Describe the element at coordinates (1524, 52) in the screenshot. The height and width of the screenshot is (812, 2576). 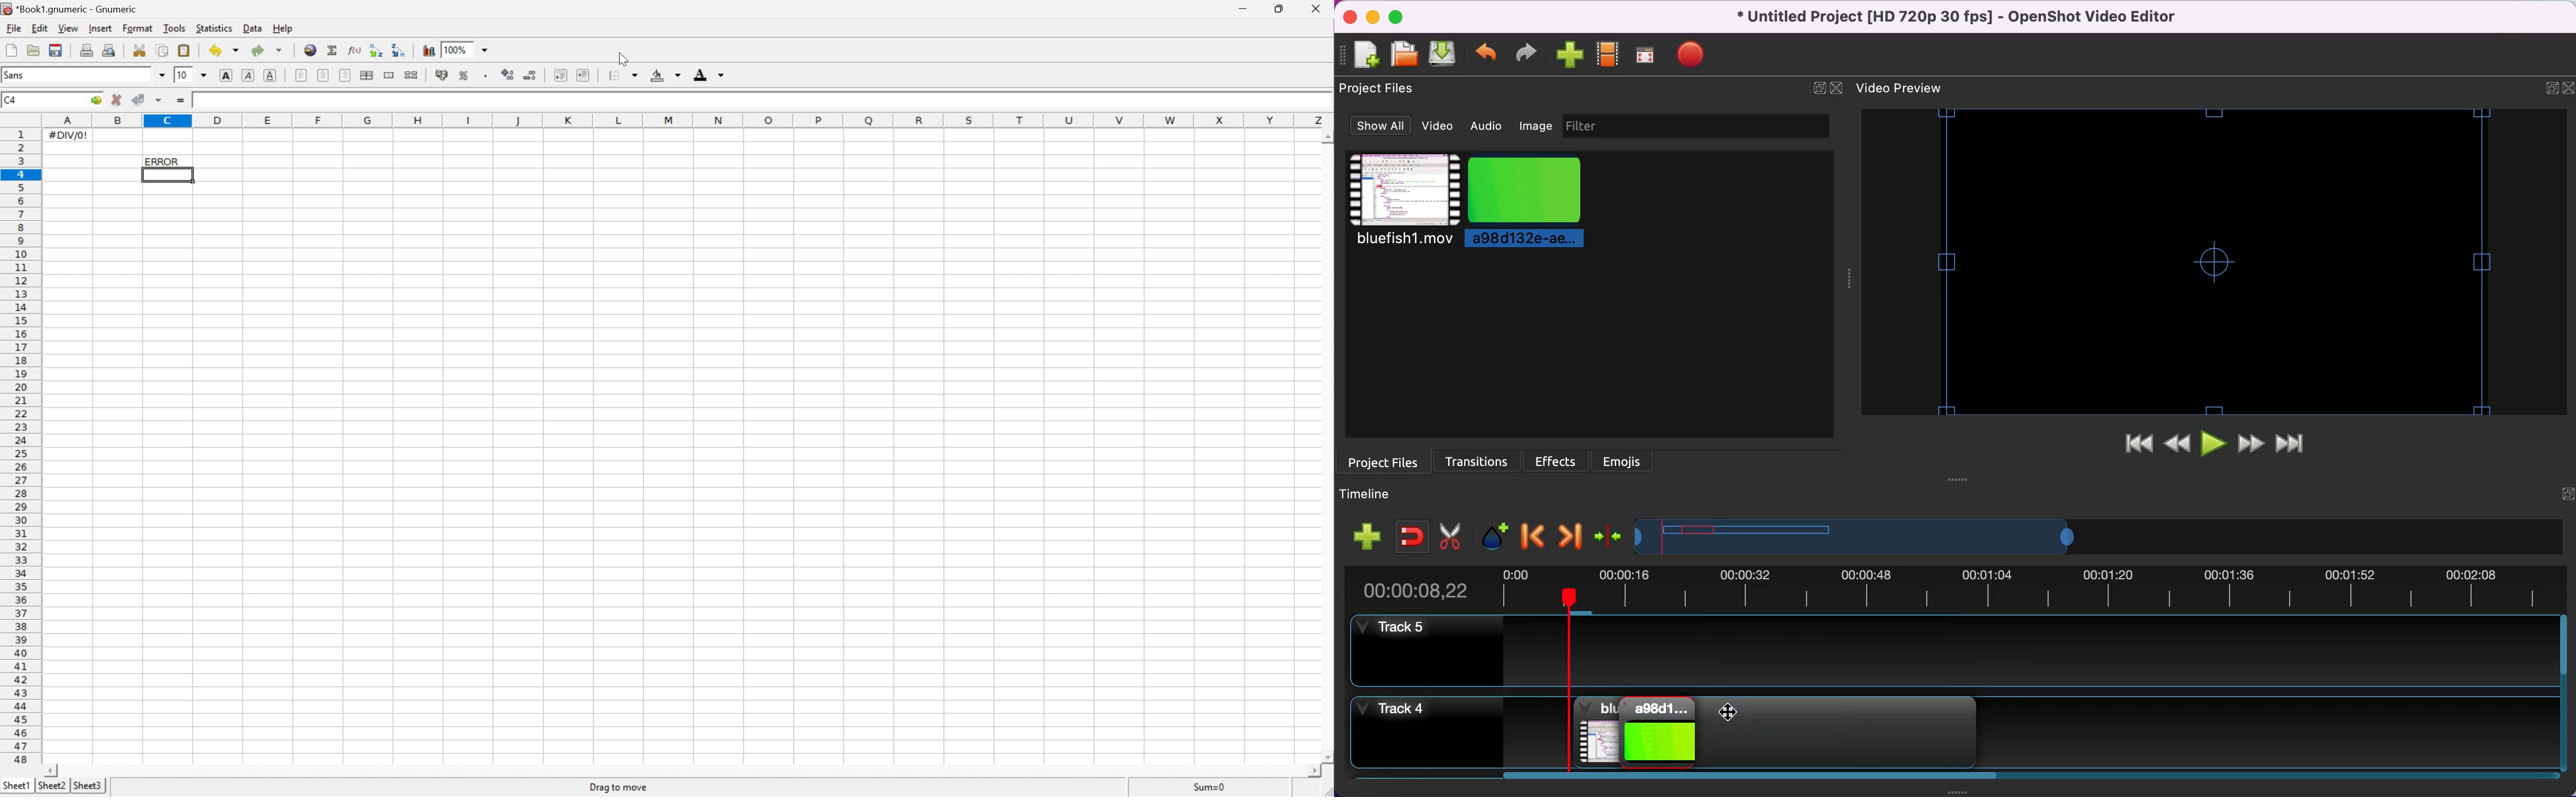
I see `redo` at that location.